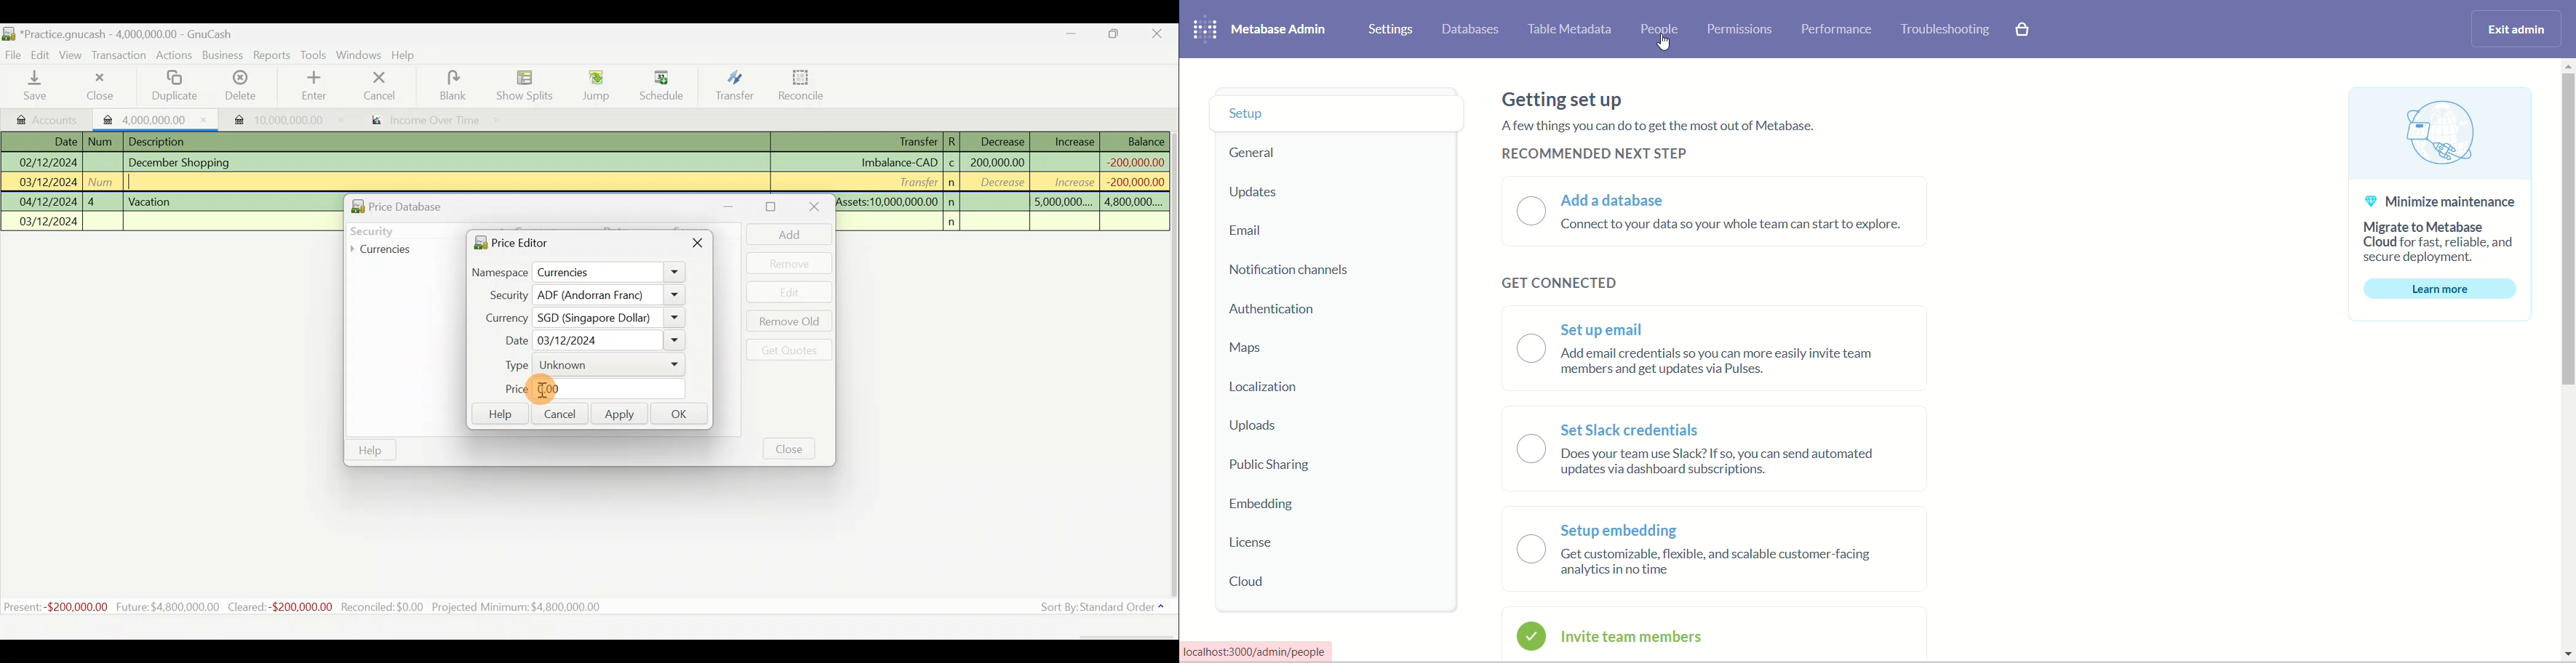  What do you see at coordinates (117, 32) in the screenshot?
I see `Document name` at bounding box center [117, 32].